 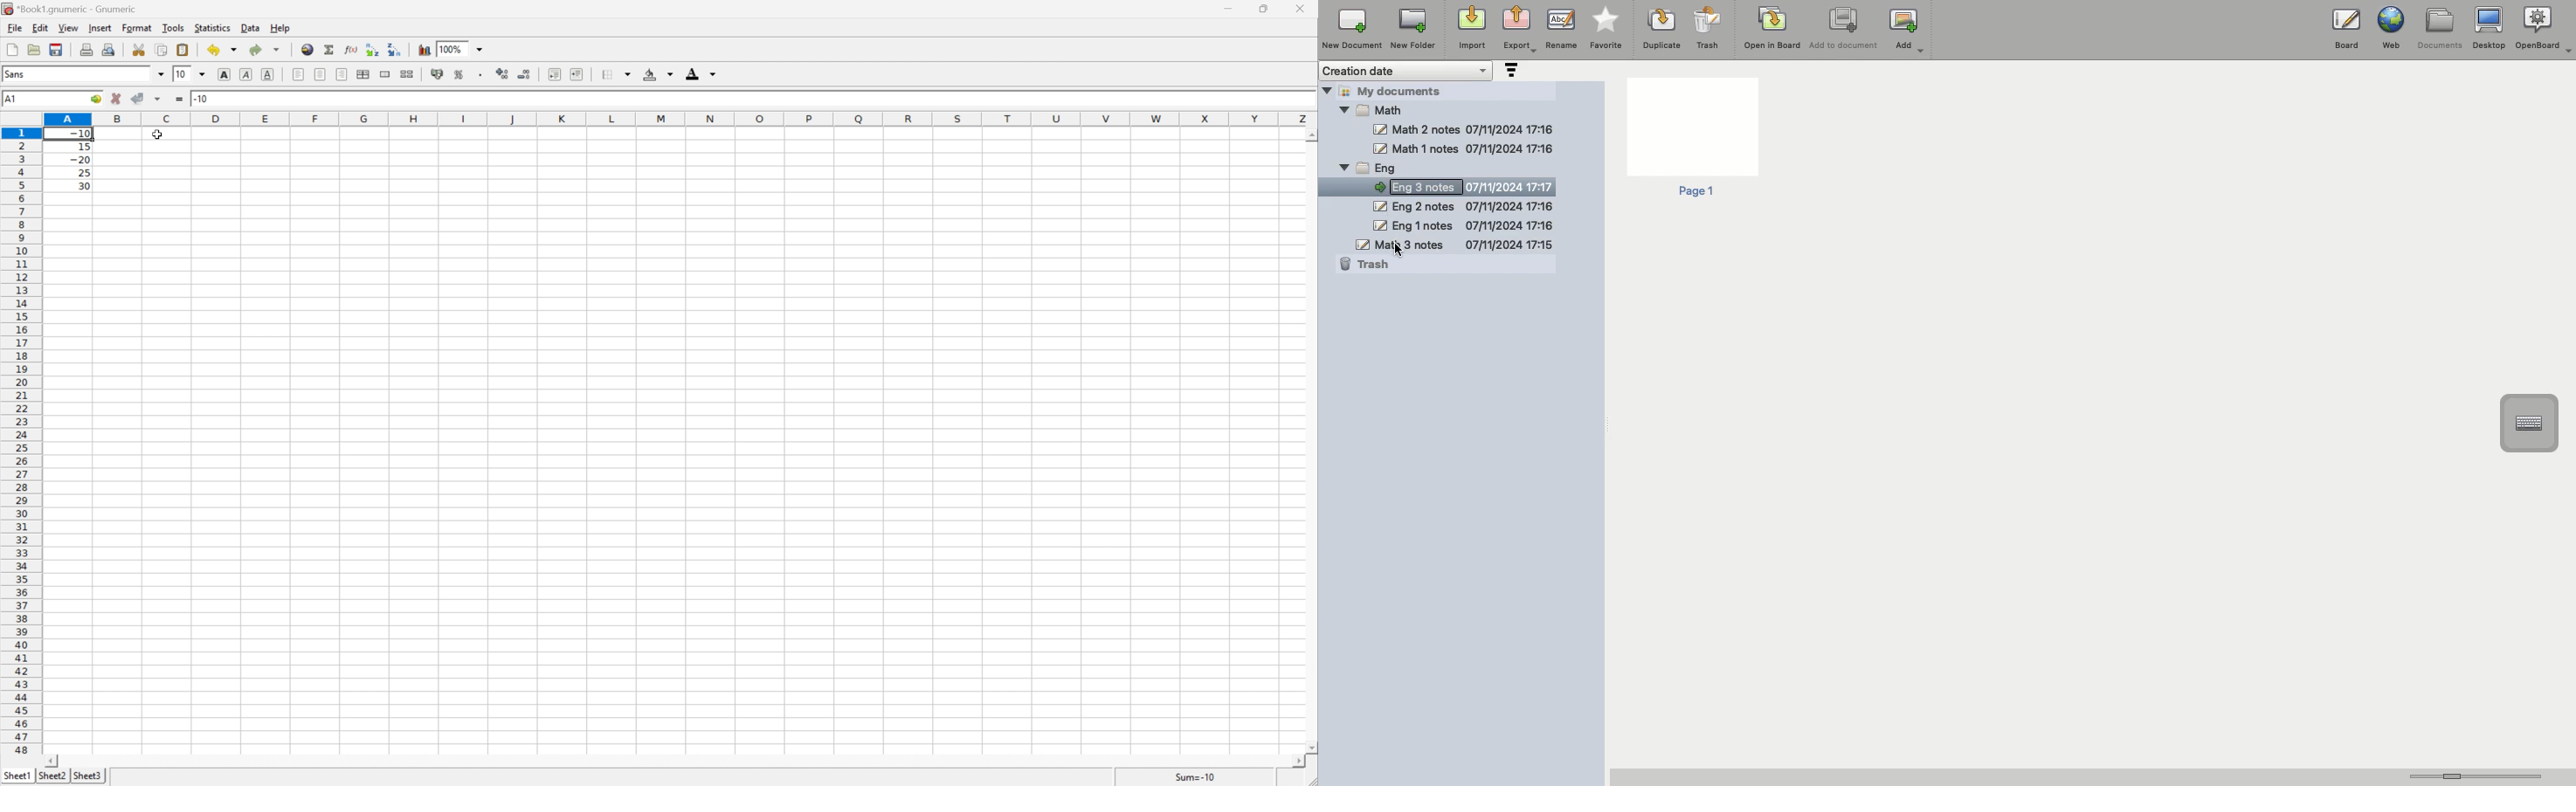 What do you see at coordinates (116, 101) in the screenshot?
I see `cancel change` at bounding box center [116, 101].